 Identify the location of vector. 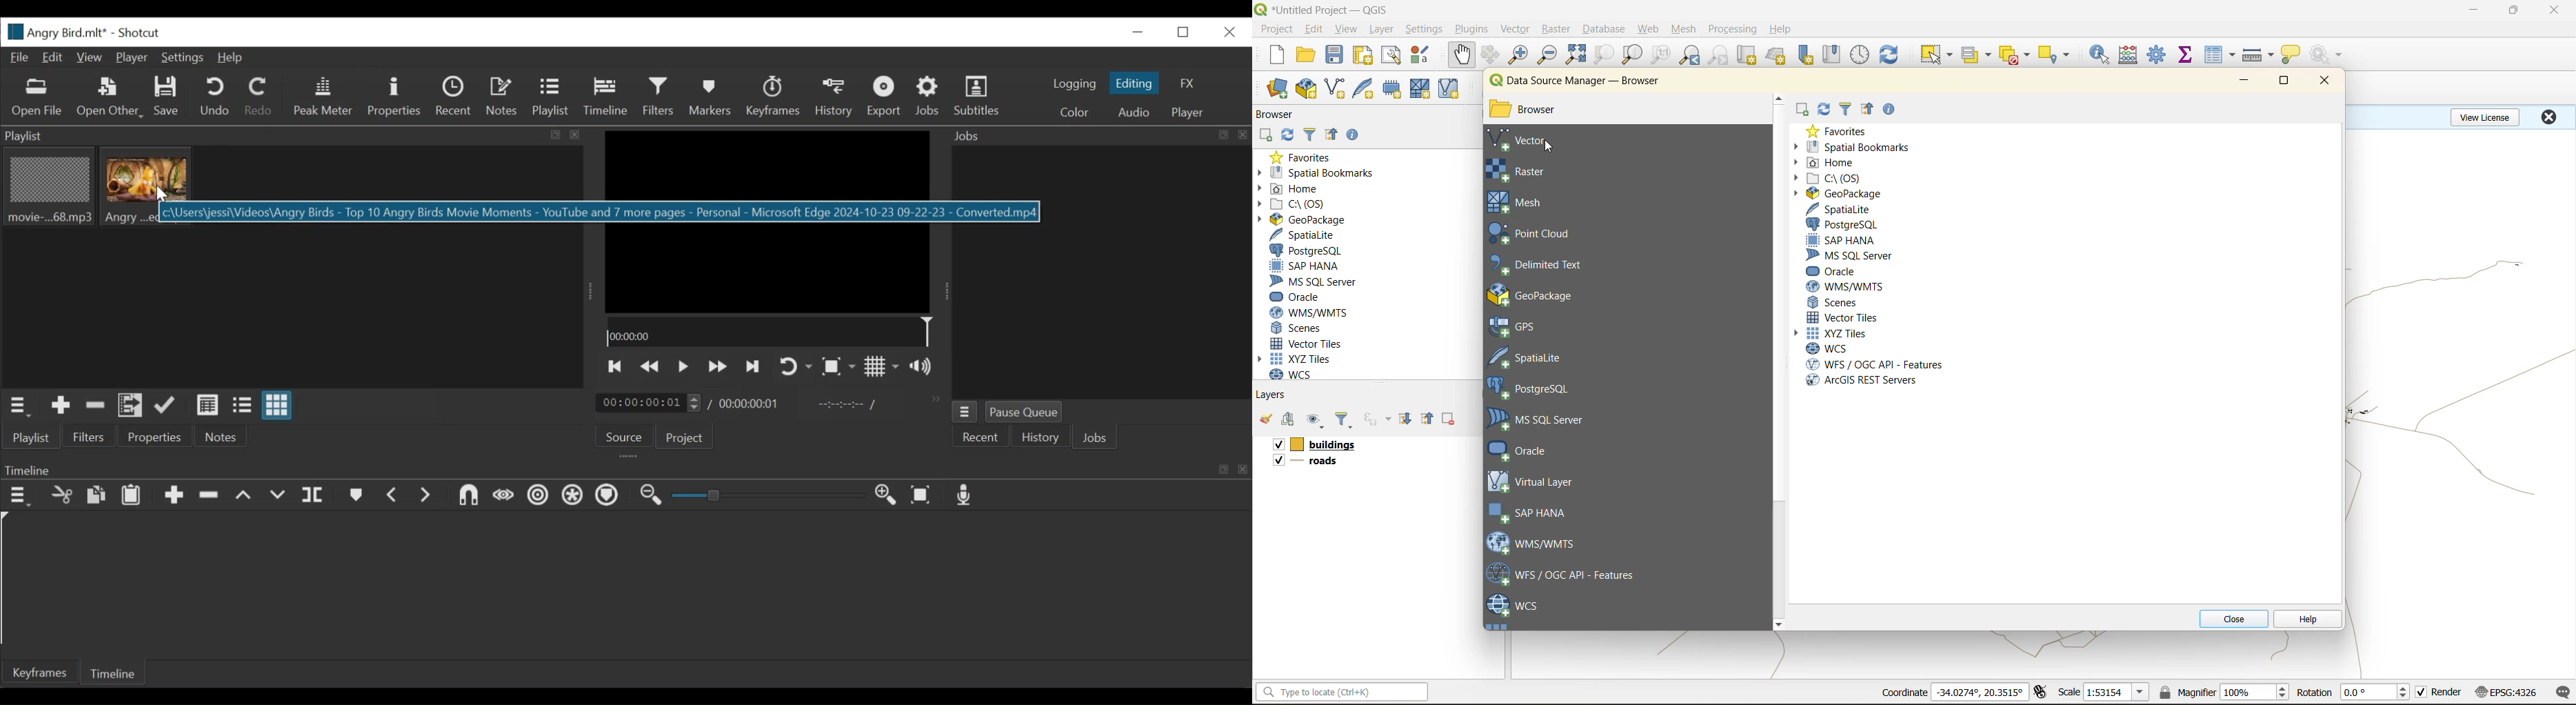
(1529, 140).